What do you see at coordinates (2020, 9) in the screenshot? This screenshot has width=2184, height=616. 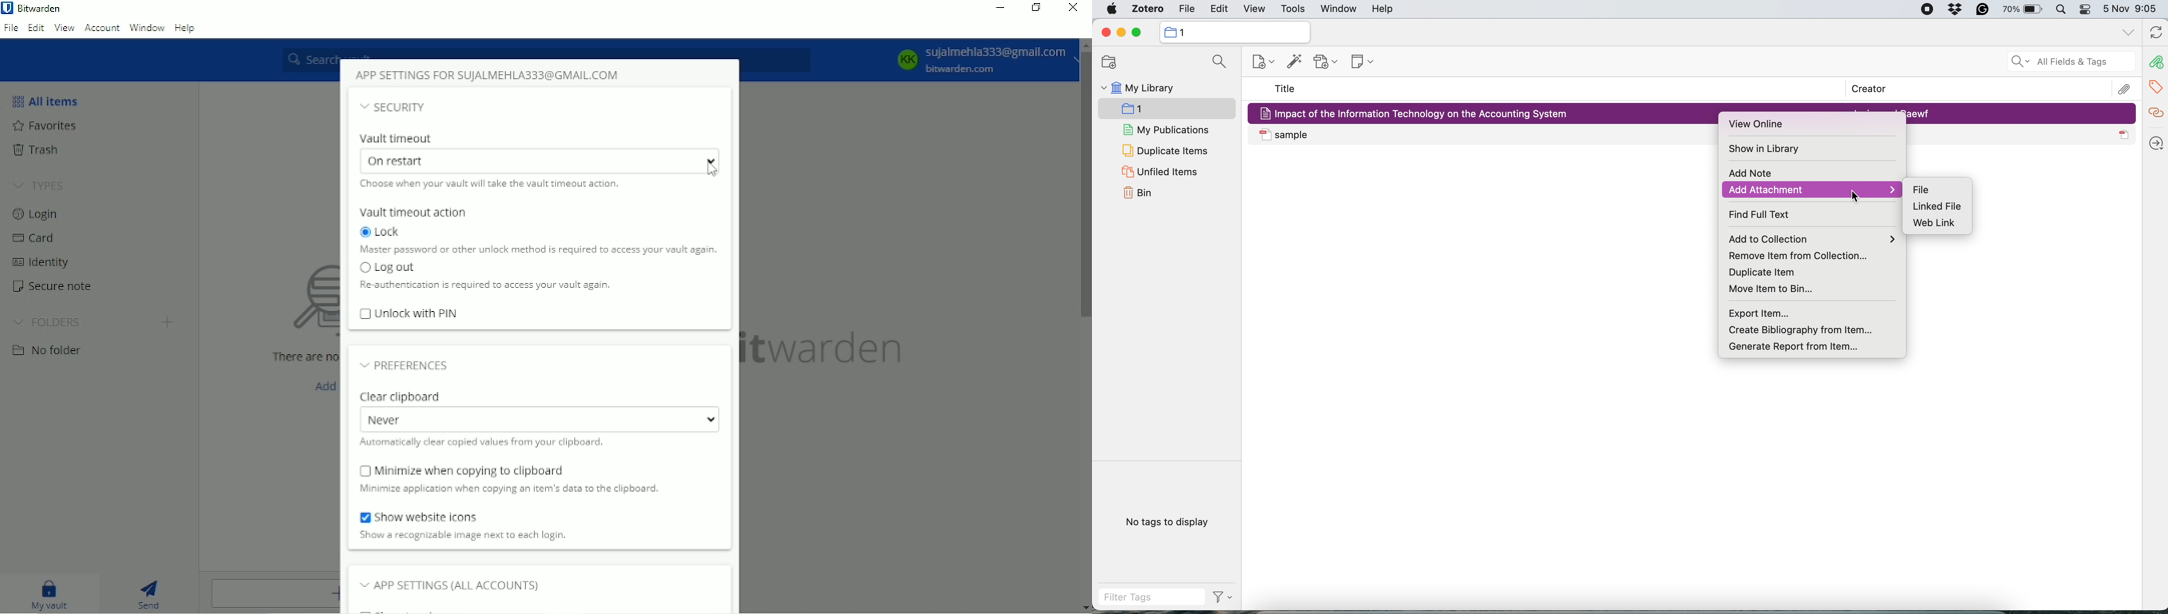 I see `battery` at bounding box center [2020, 9].